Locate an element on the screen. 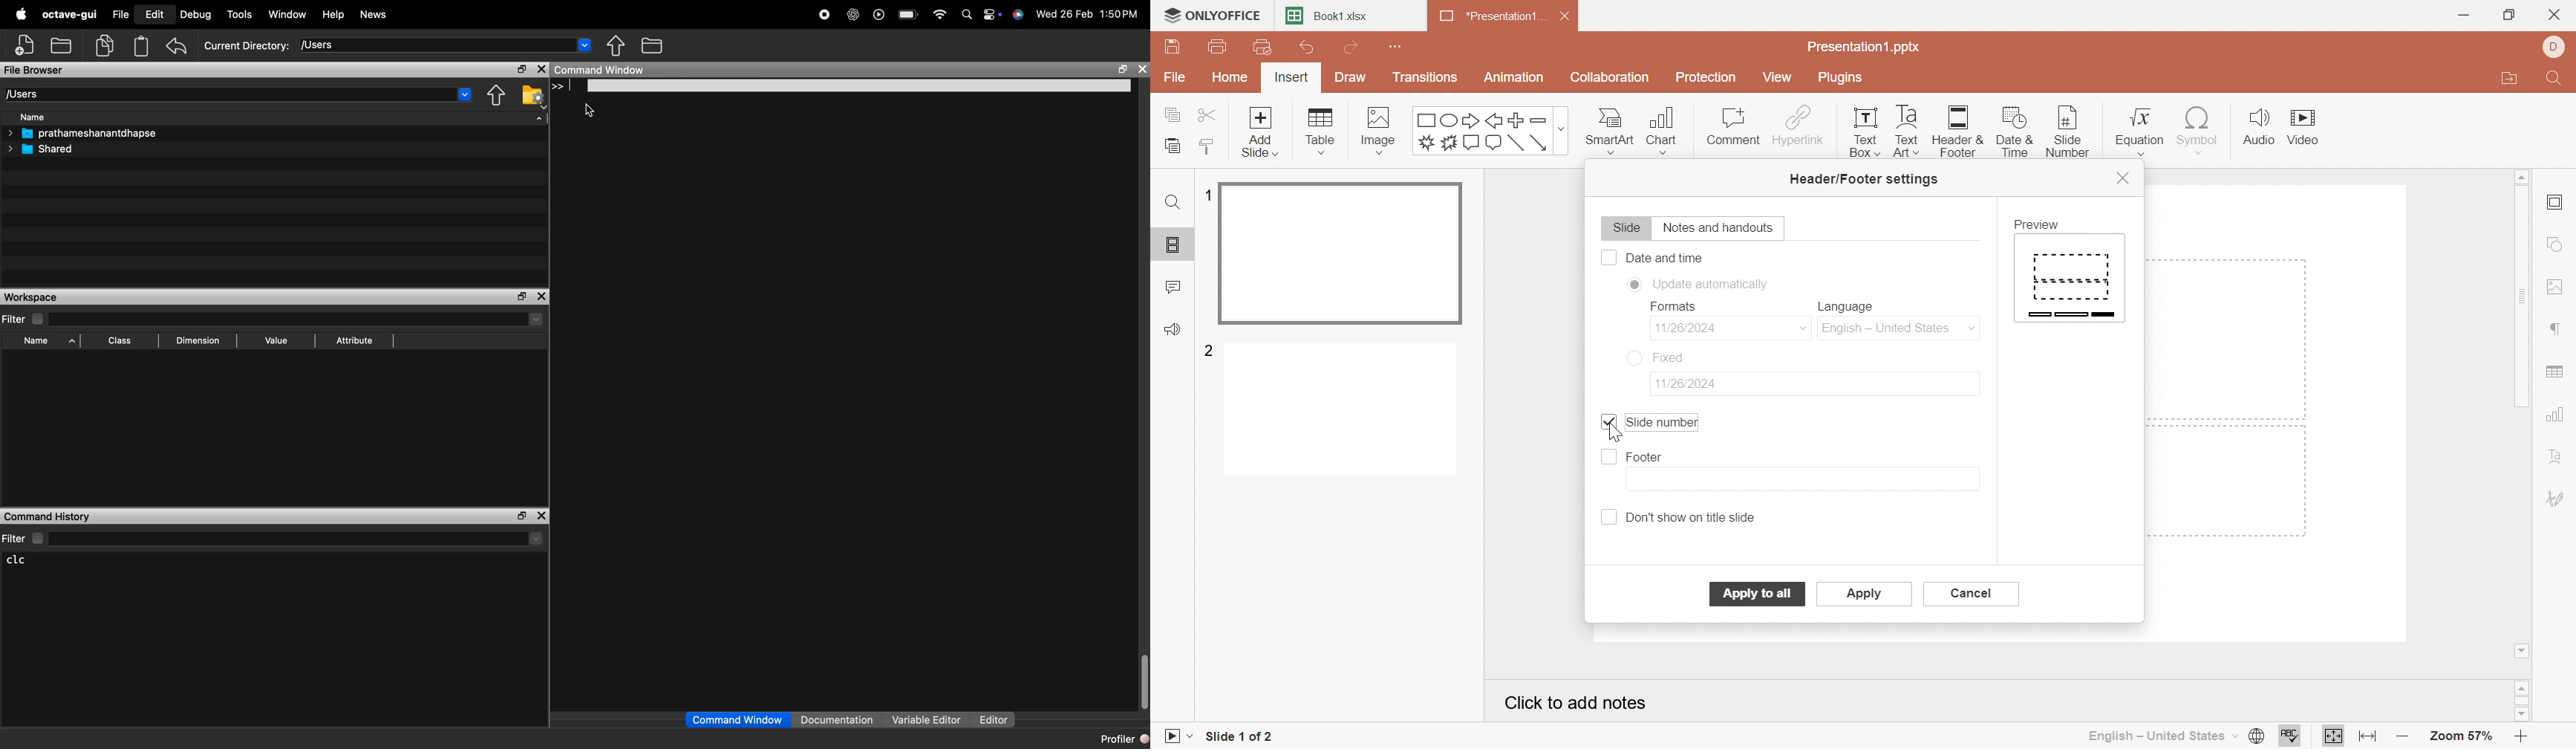 The width and height of the screenshot is (2576, 756). close is located at coordinates (1142, 70).